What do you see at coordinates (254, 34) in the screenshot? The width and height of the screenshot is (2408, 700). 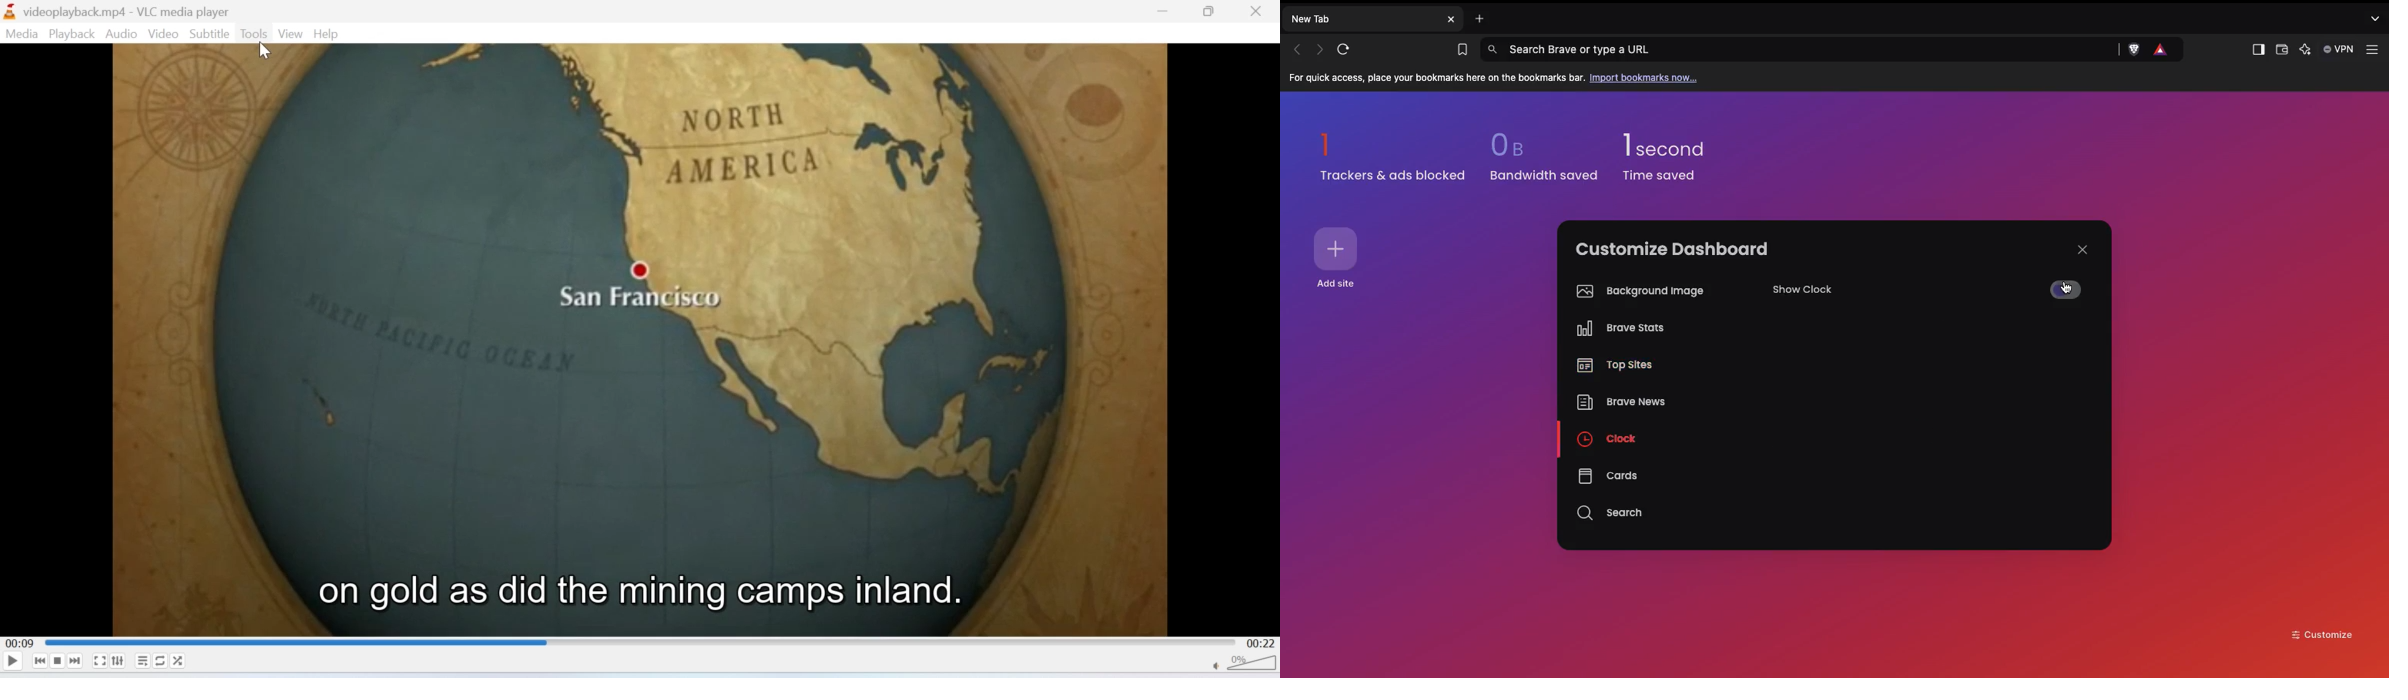 I see `Tools` at bounding box center [254, 34].